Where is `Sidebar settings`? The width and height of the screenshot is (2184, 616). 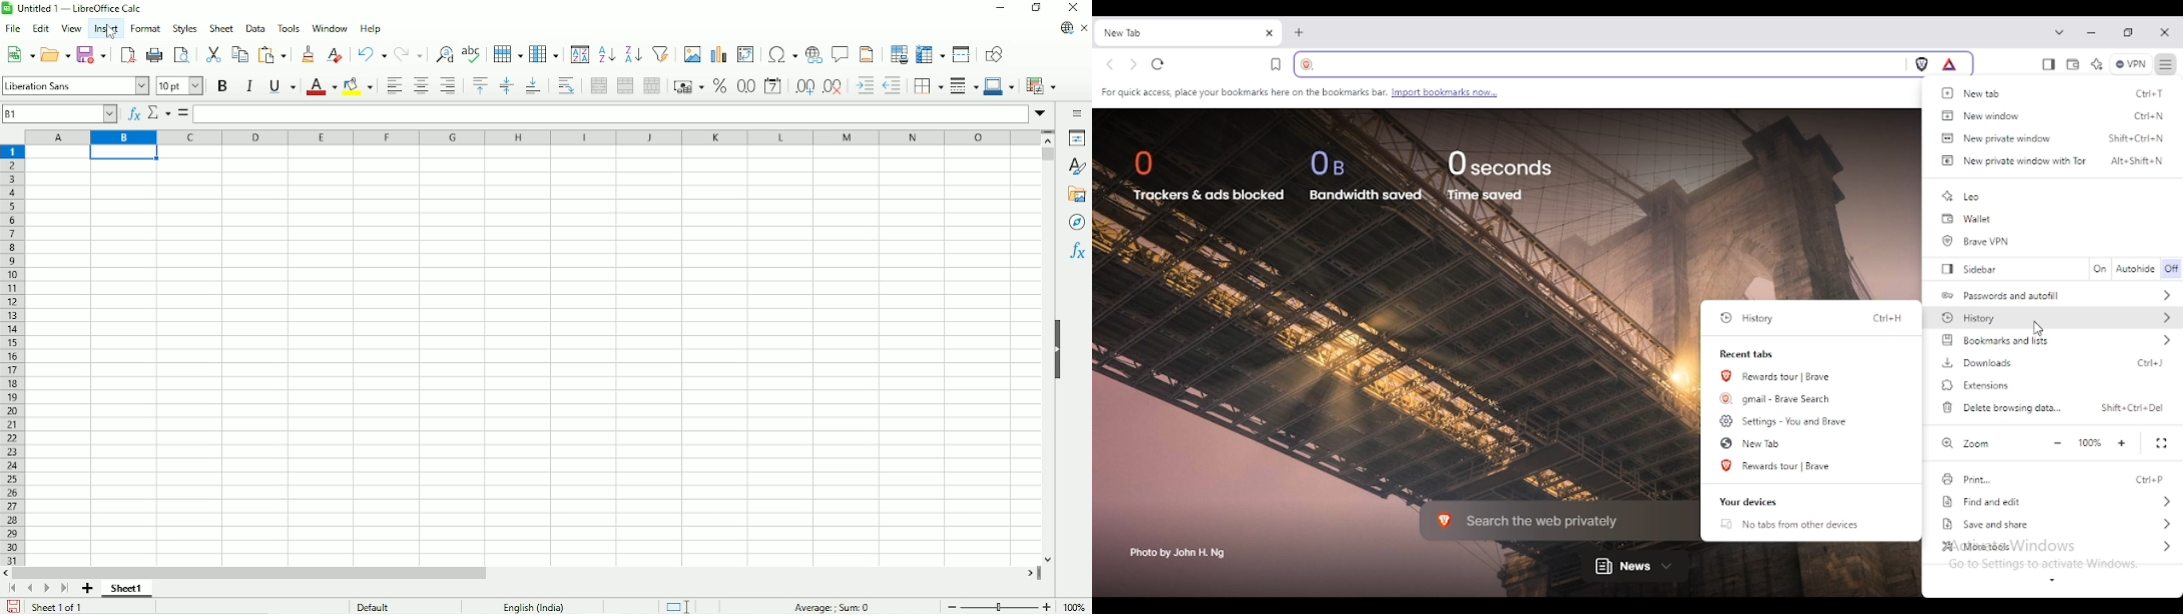 Sidebar settings is located at coordinates (1075, 114).